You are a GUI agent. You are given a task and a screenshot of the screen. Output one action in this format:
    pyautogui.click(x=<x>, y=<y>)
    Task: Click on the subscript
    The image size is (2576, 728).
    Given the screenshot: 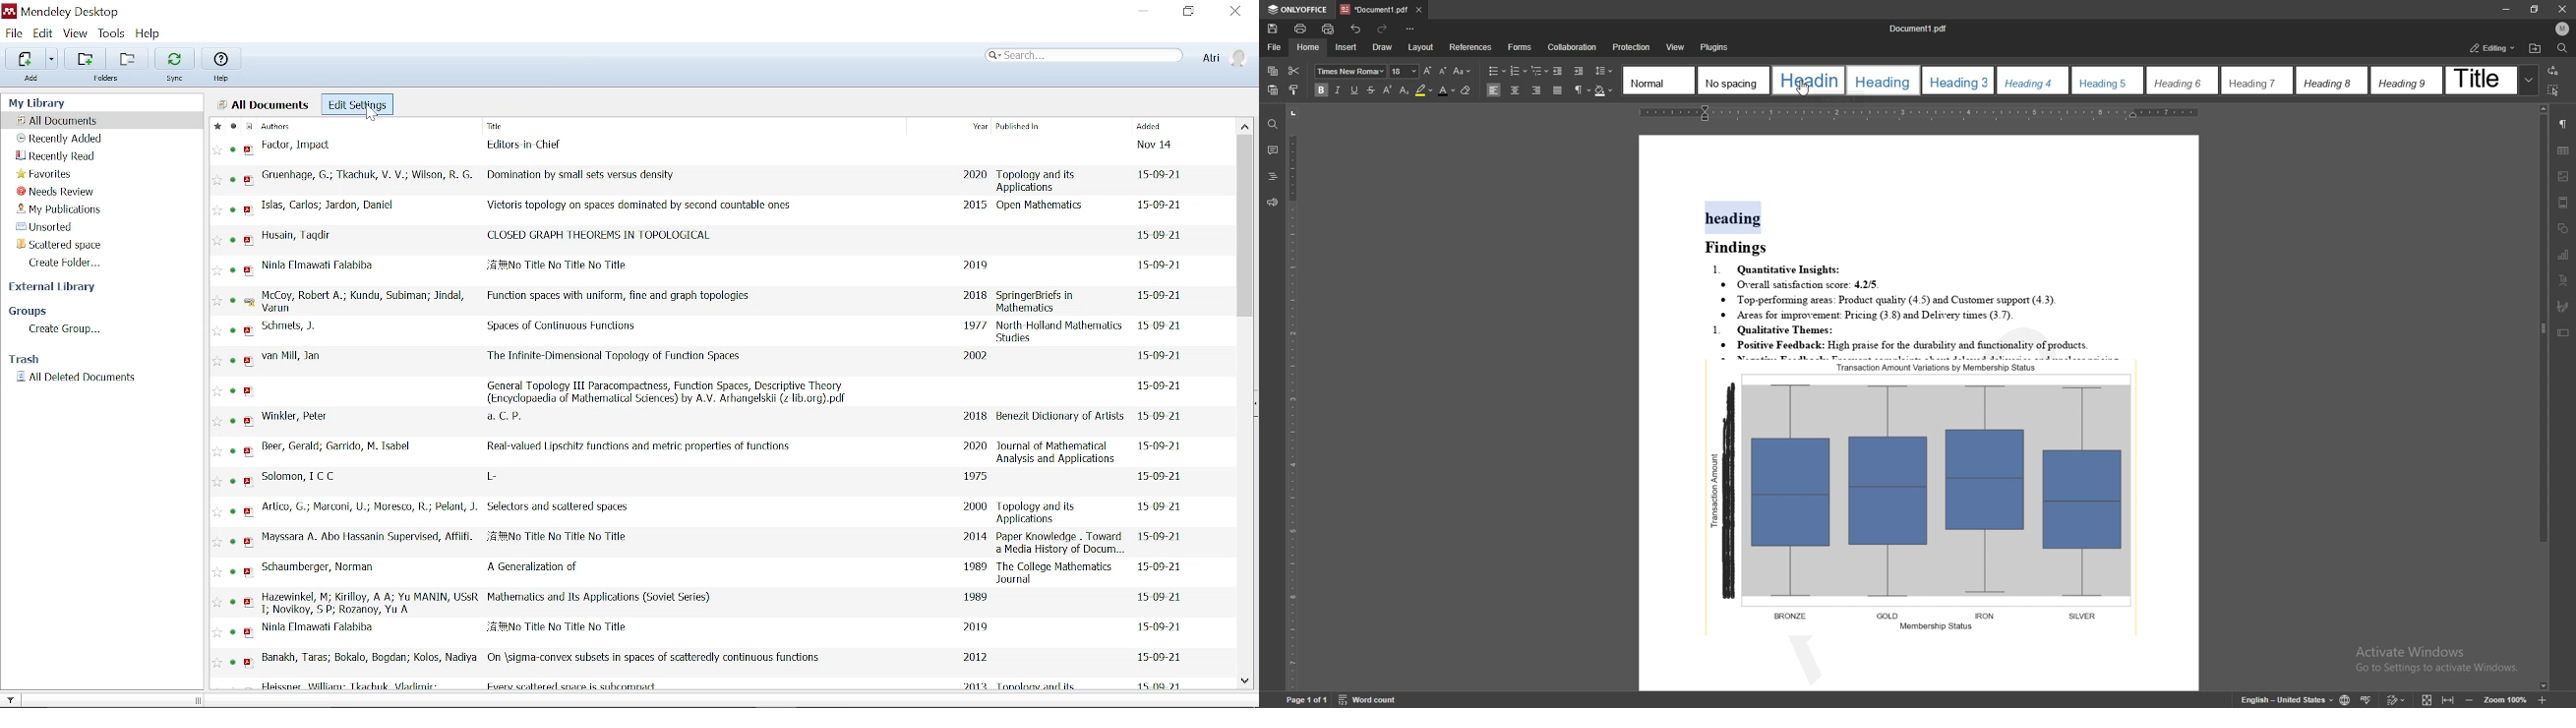 What is the action you would take?
    pyautogui.click(x=1404, y=91)
    